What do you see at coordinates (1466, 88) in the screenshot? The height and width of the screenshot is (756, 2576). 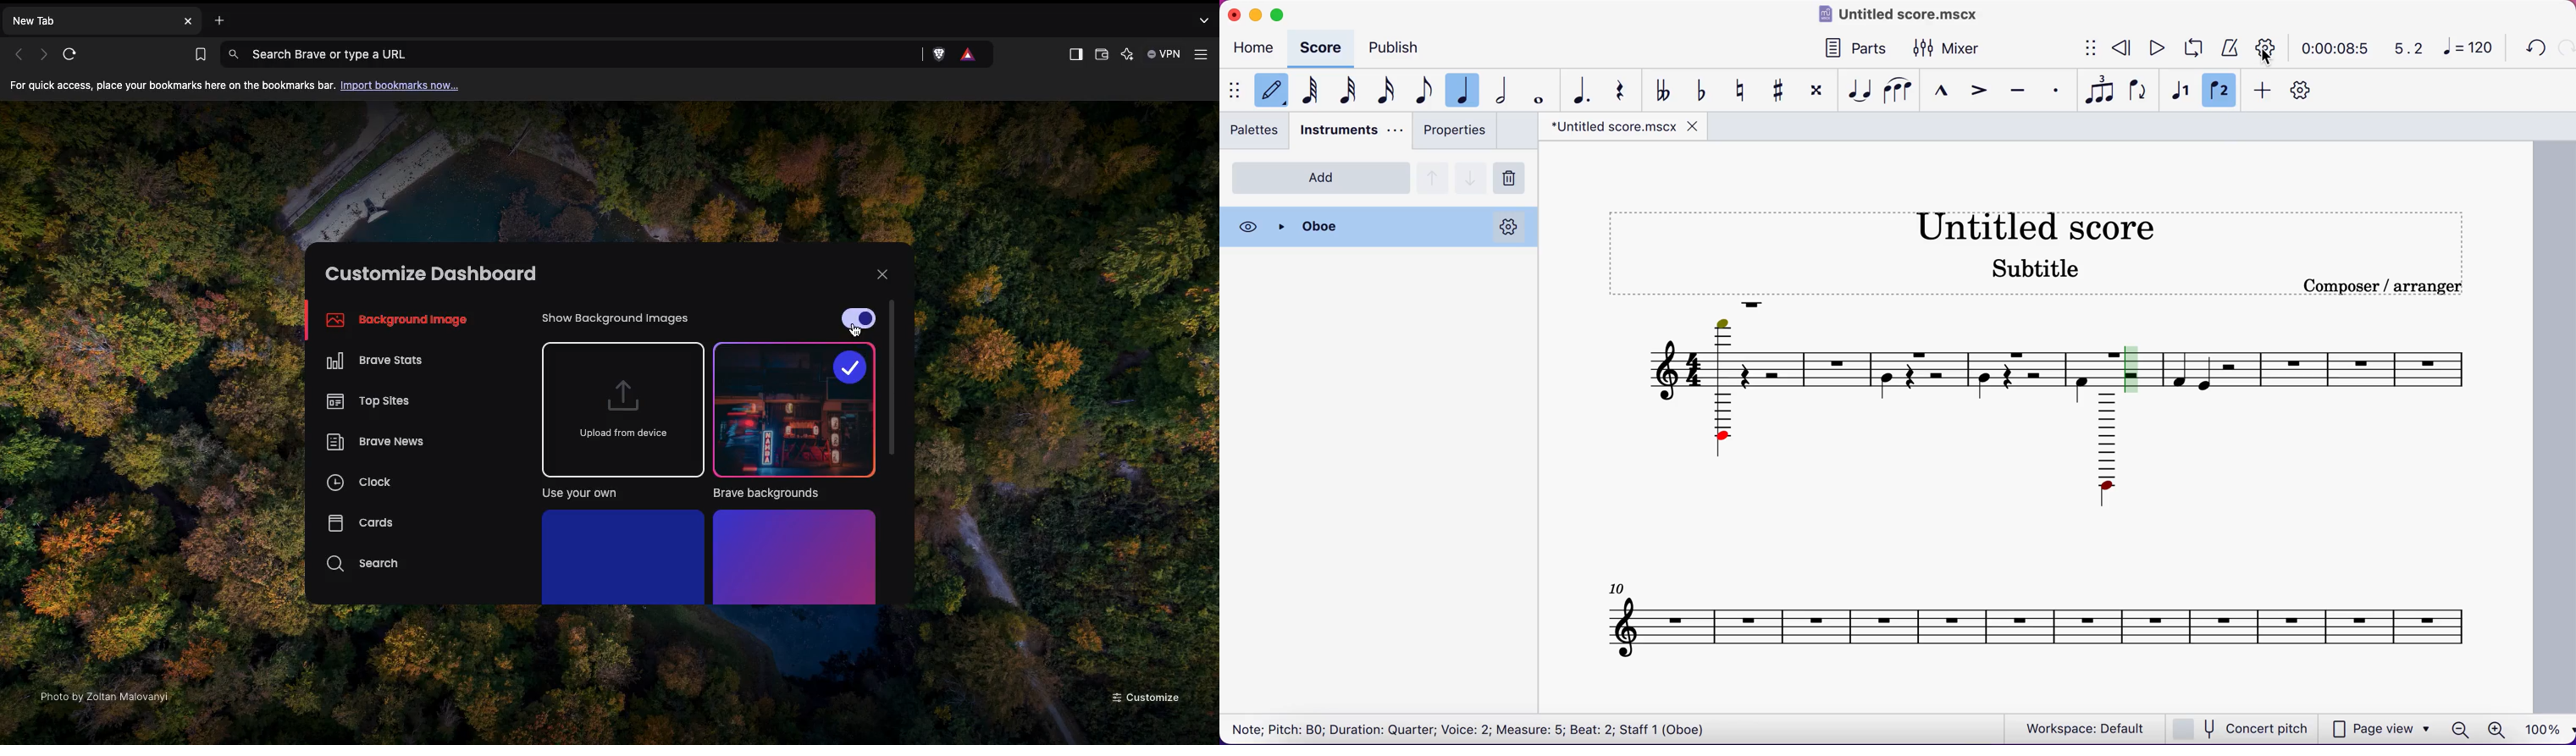 I see `quarter note` at bounding box center [1466, 88].